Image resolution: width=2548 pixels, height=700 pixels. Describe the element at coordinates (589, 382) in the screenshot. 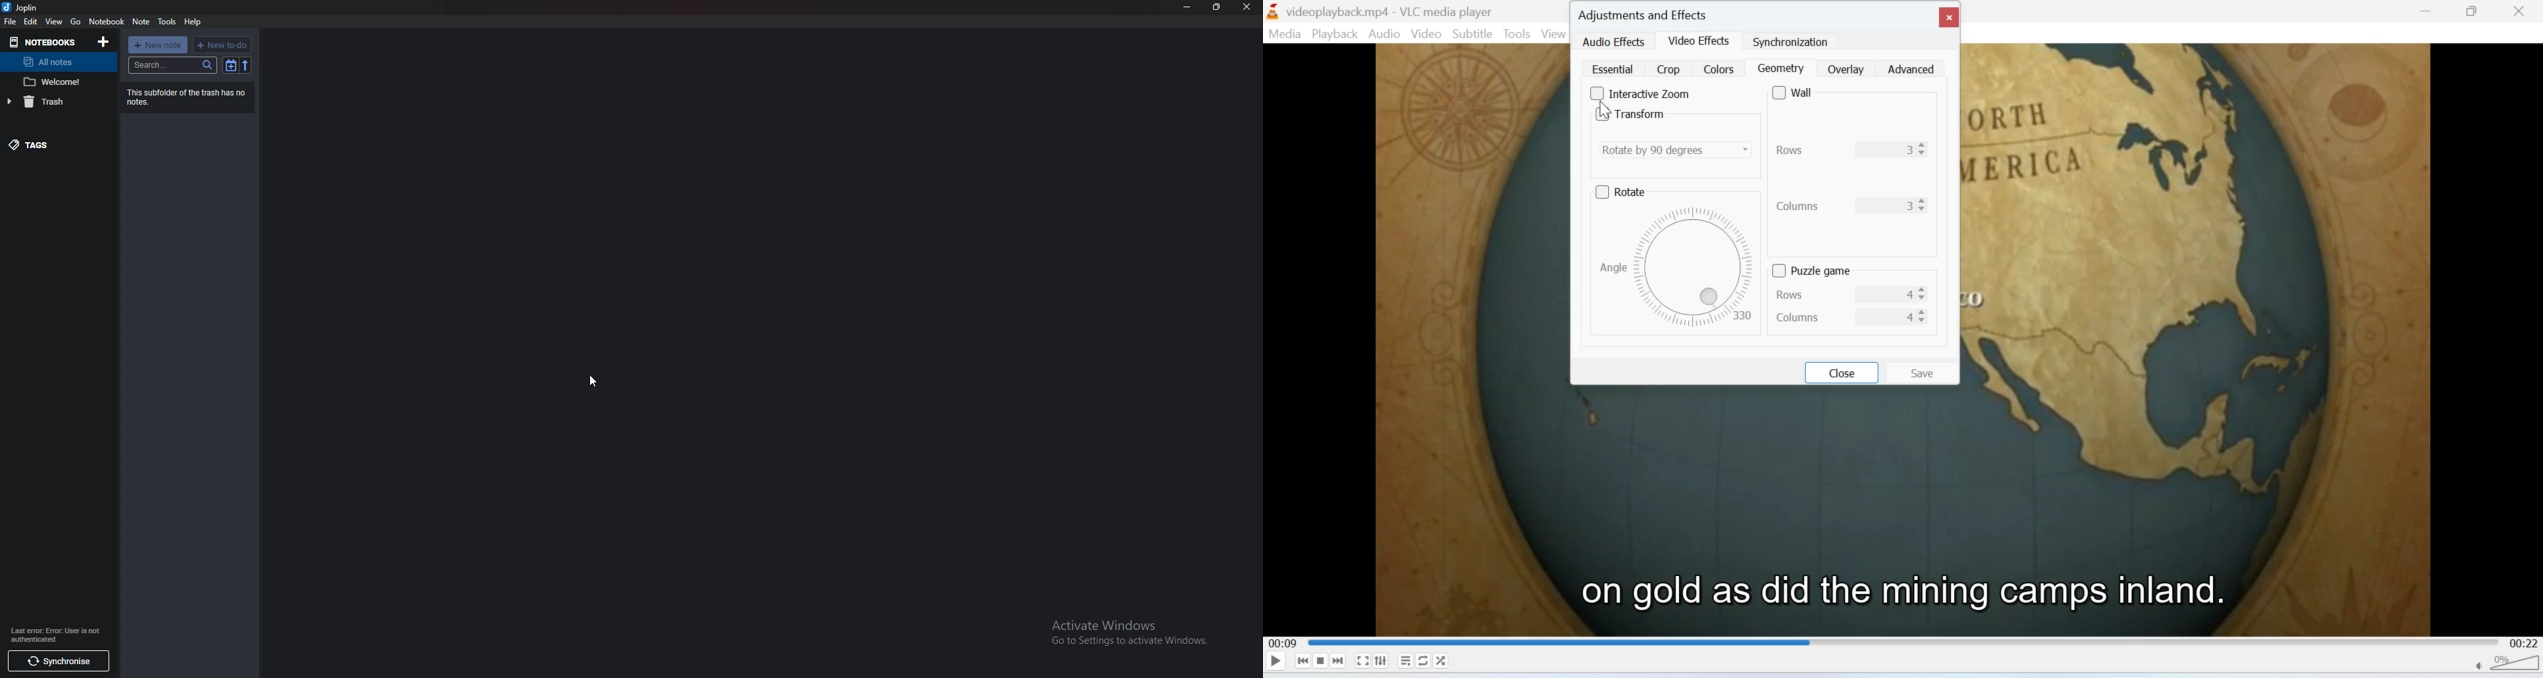

I see `Cursor` at that location.